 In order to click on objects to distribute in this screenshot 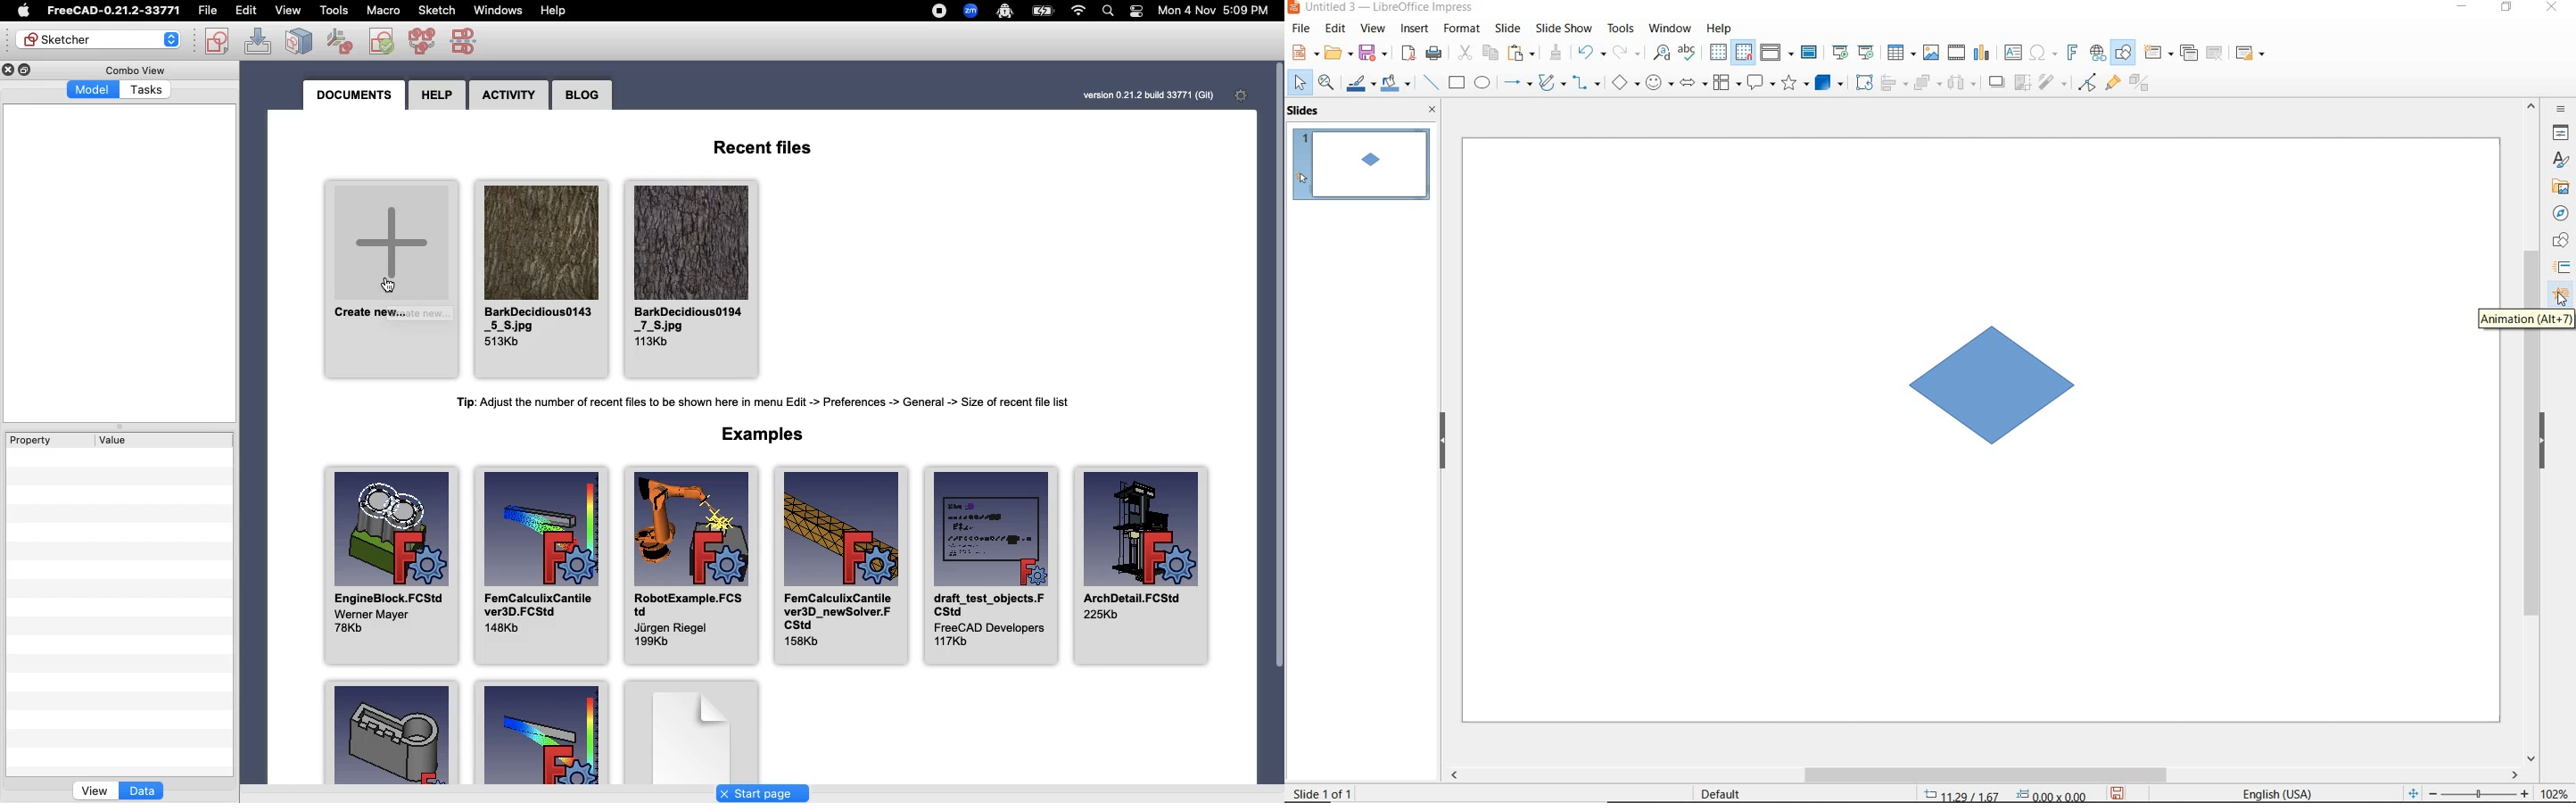, I will do `click(1963, 85)`.